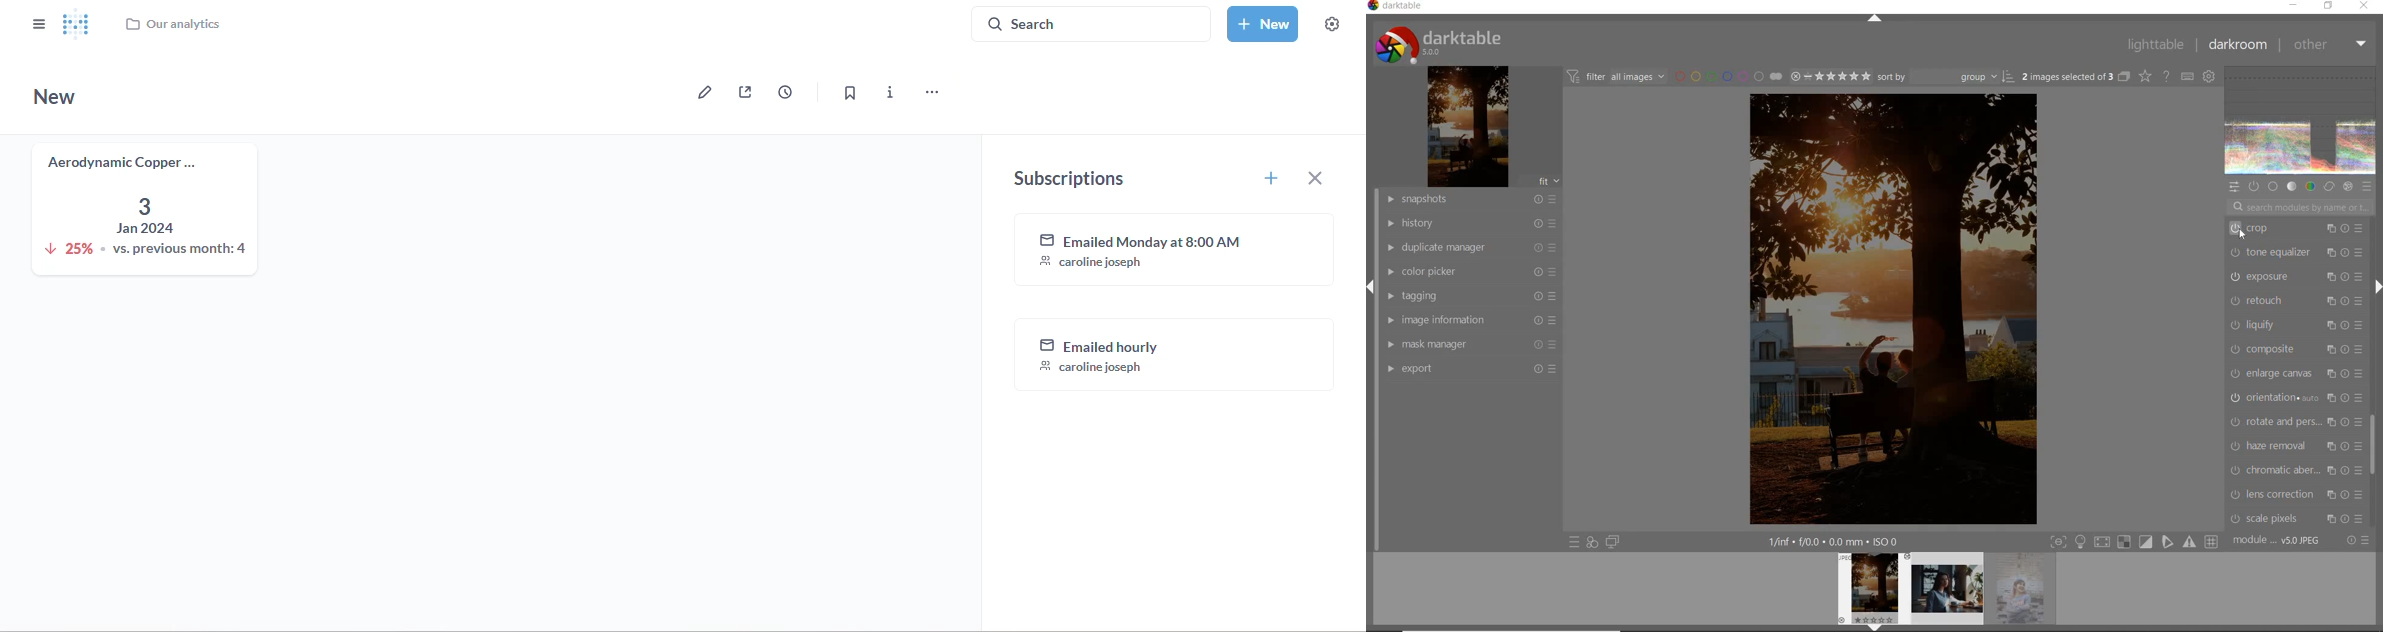 The image size is (2408, 644). What do you see at coordinates (2296, 445) in the screenshot?
I see `haze removal` at bounding box center [2296, 445].